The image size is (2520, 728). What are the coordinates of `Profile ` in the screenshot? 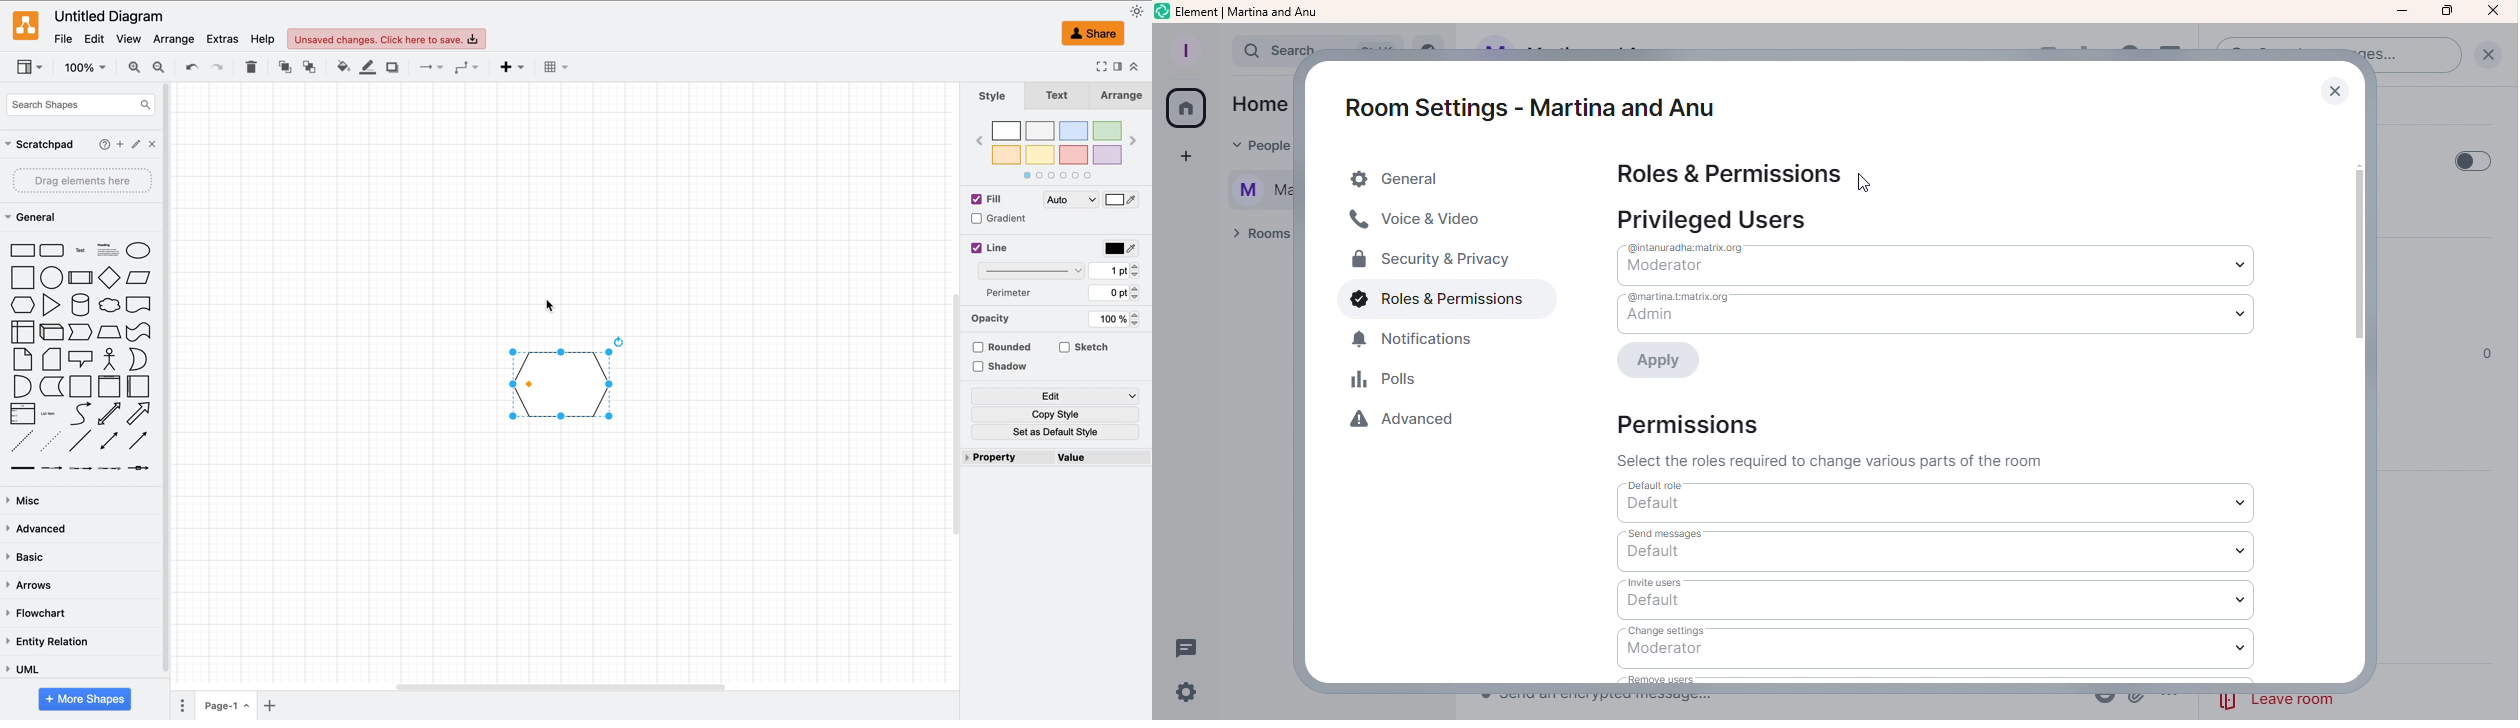 It's located at (1185, 47).